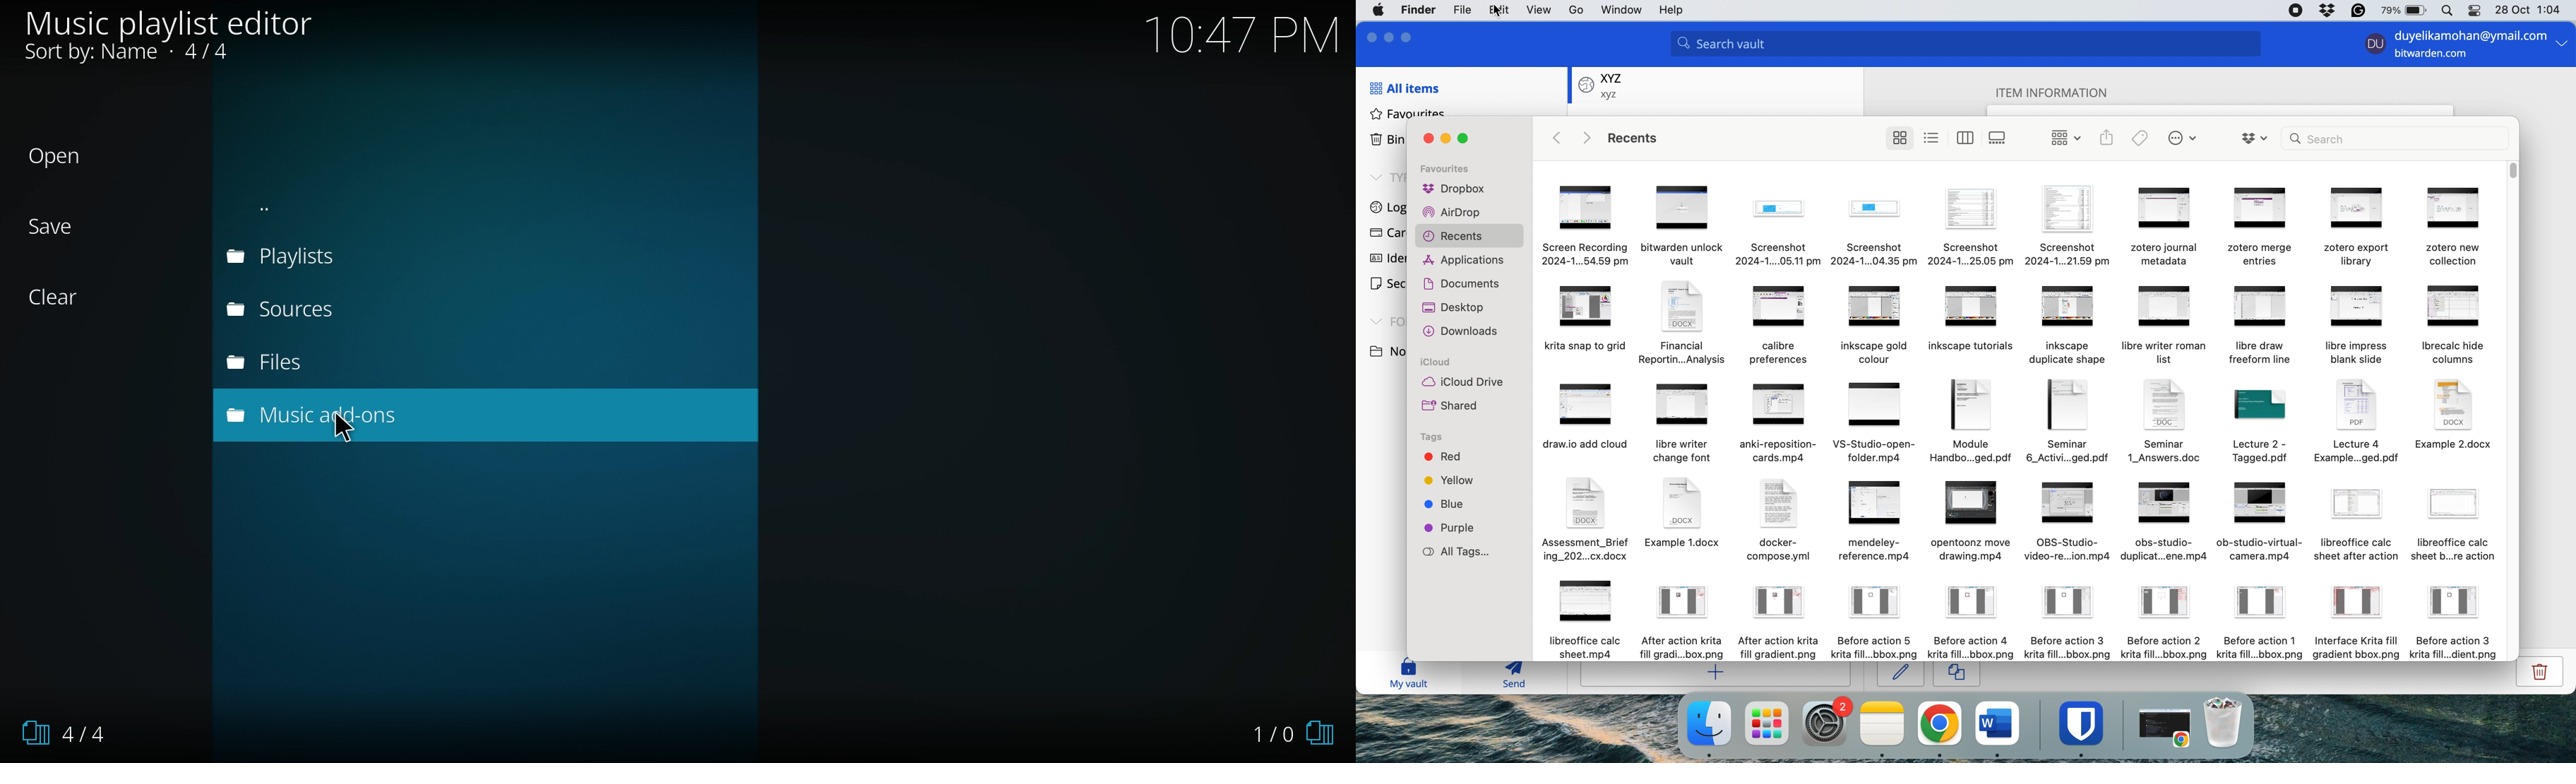 The height and width of the screenshot is (784, 2576). Describe the element at coordinates (1443, 458) in the screenshot. I see `red tag` at that location.